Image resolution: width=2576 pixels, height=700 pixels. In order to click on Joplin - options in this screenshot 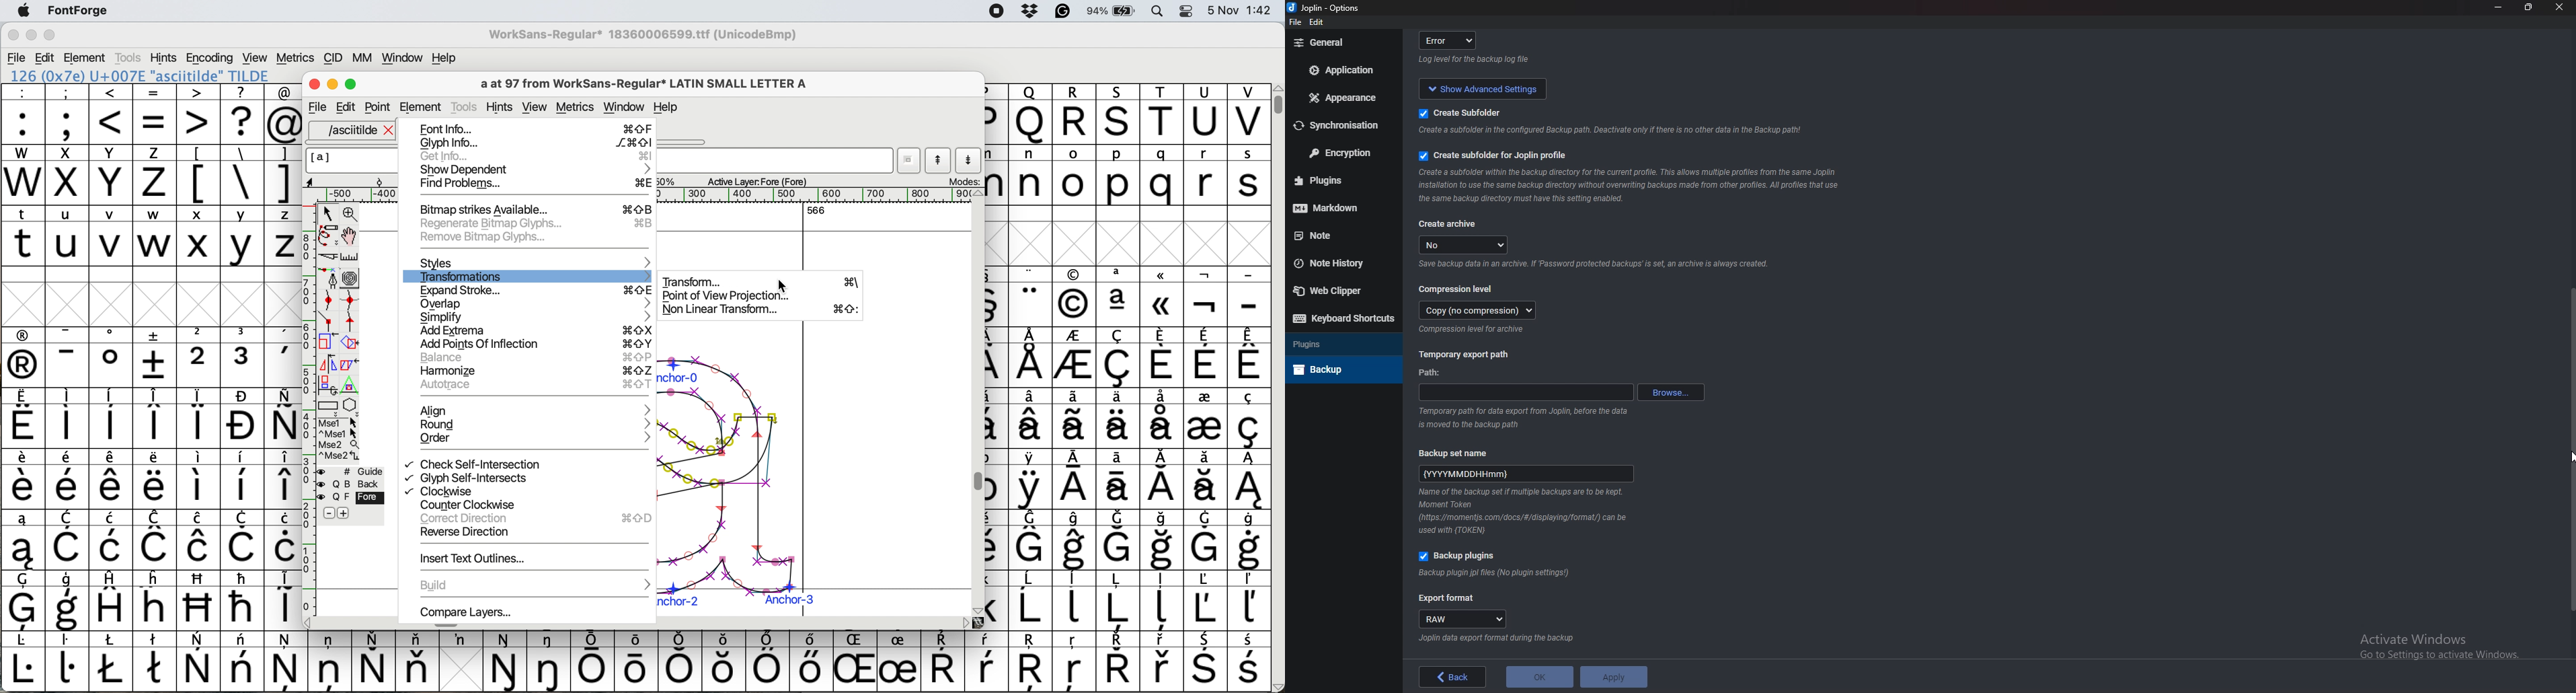, I will do `click(1326, 9)`.